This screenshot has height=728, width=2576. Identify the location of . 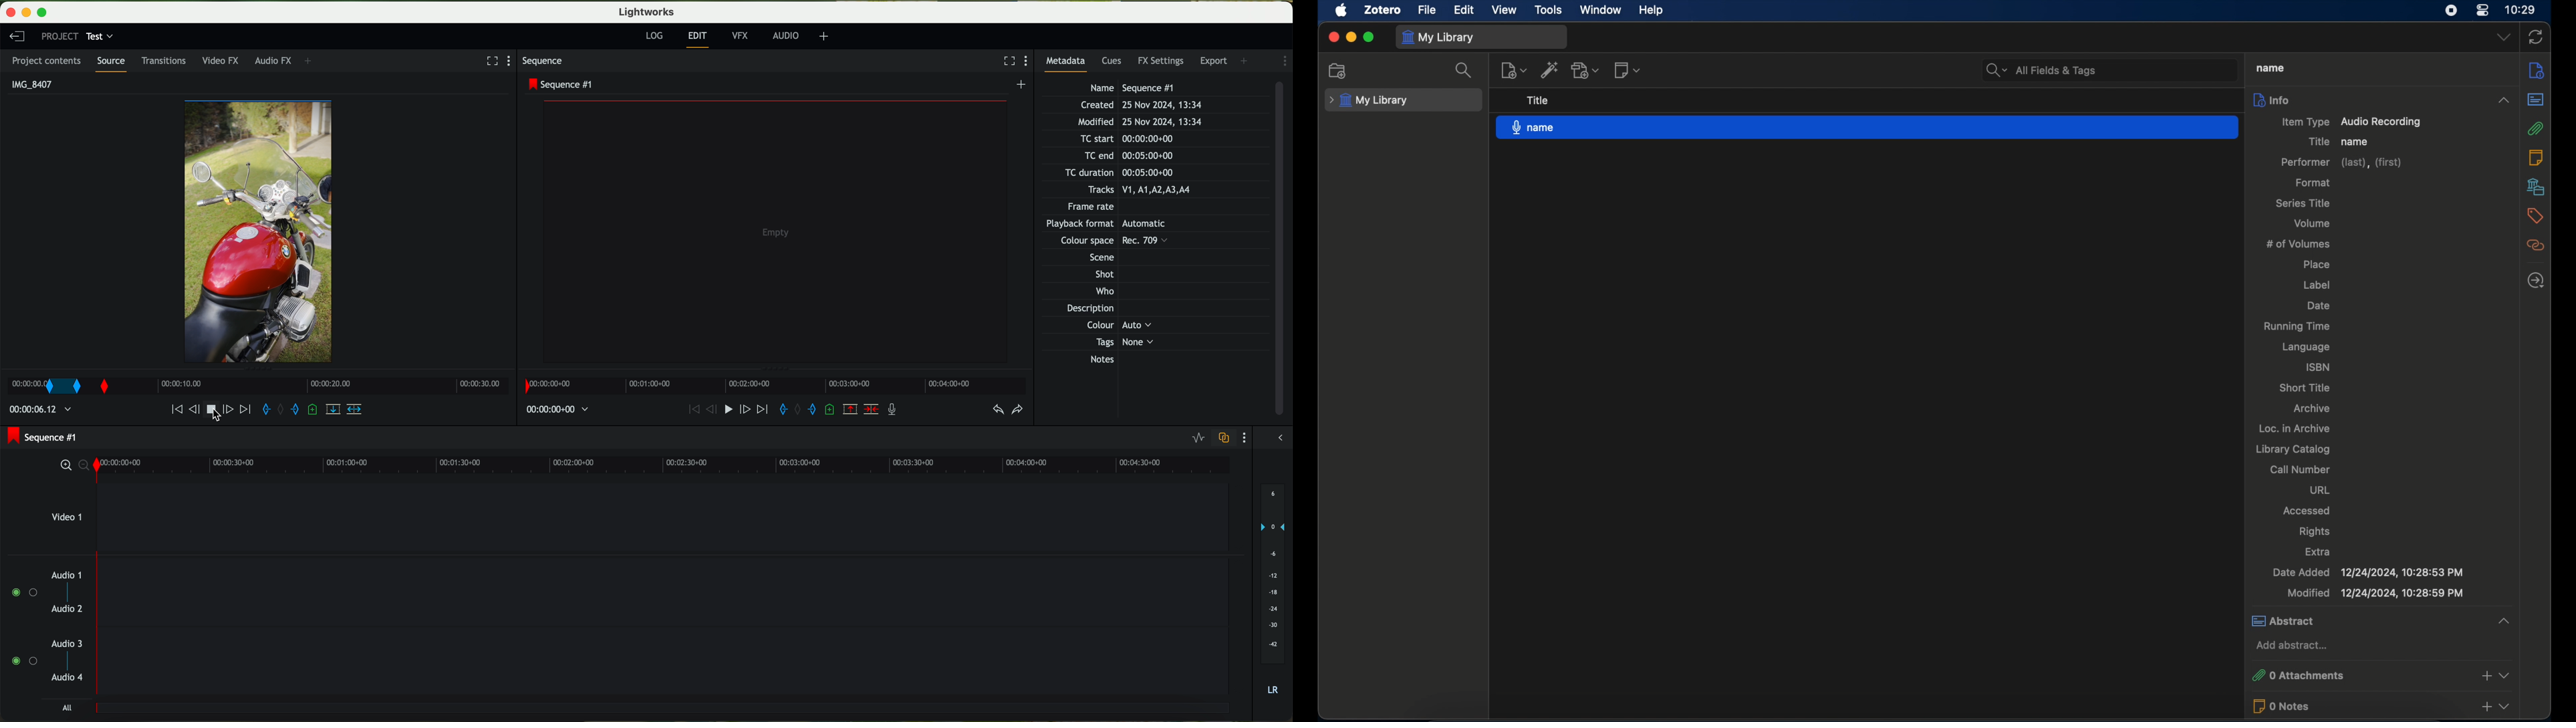
(1116, 224).